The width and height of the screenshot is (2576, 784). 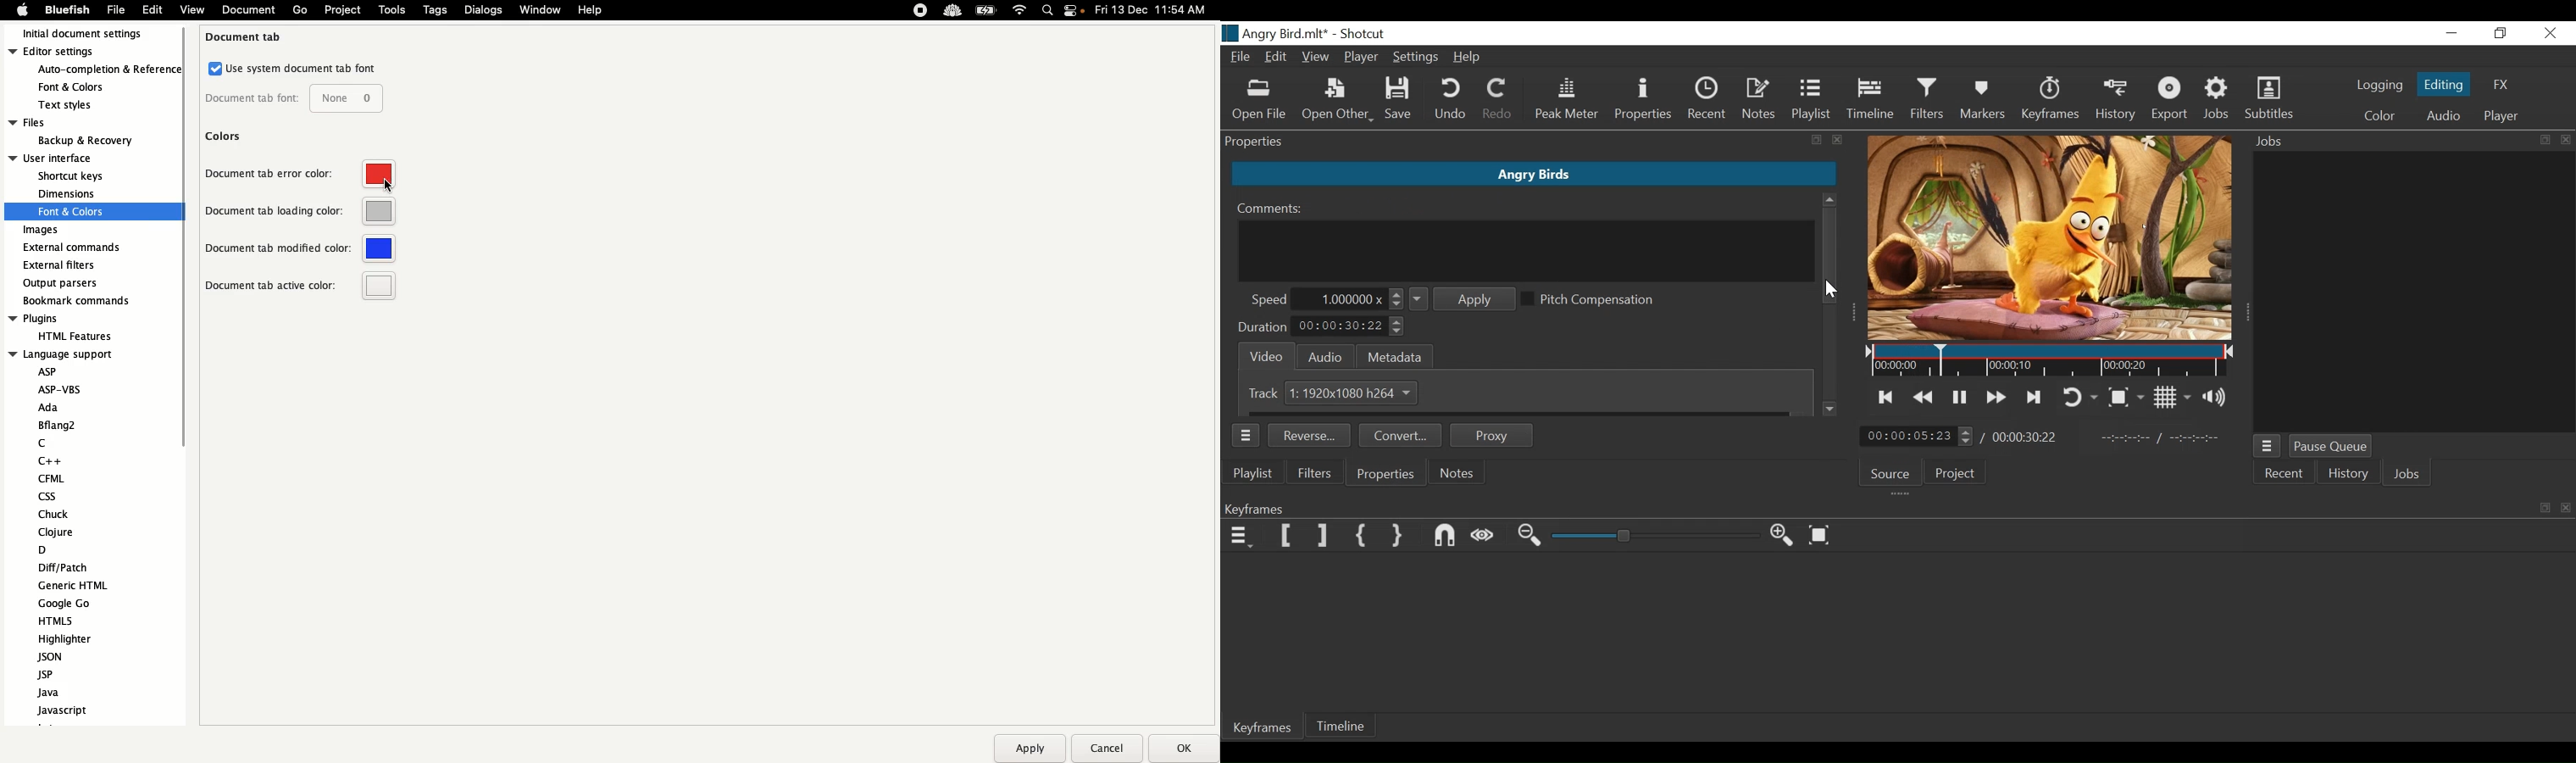 What do you see at coordinates (1310, 434) in the screenshot?
I see `Reverse` at bounding box center [1310, 434].